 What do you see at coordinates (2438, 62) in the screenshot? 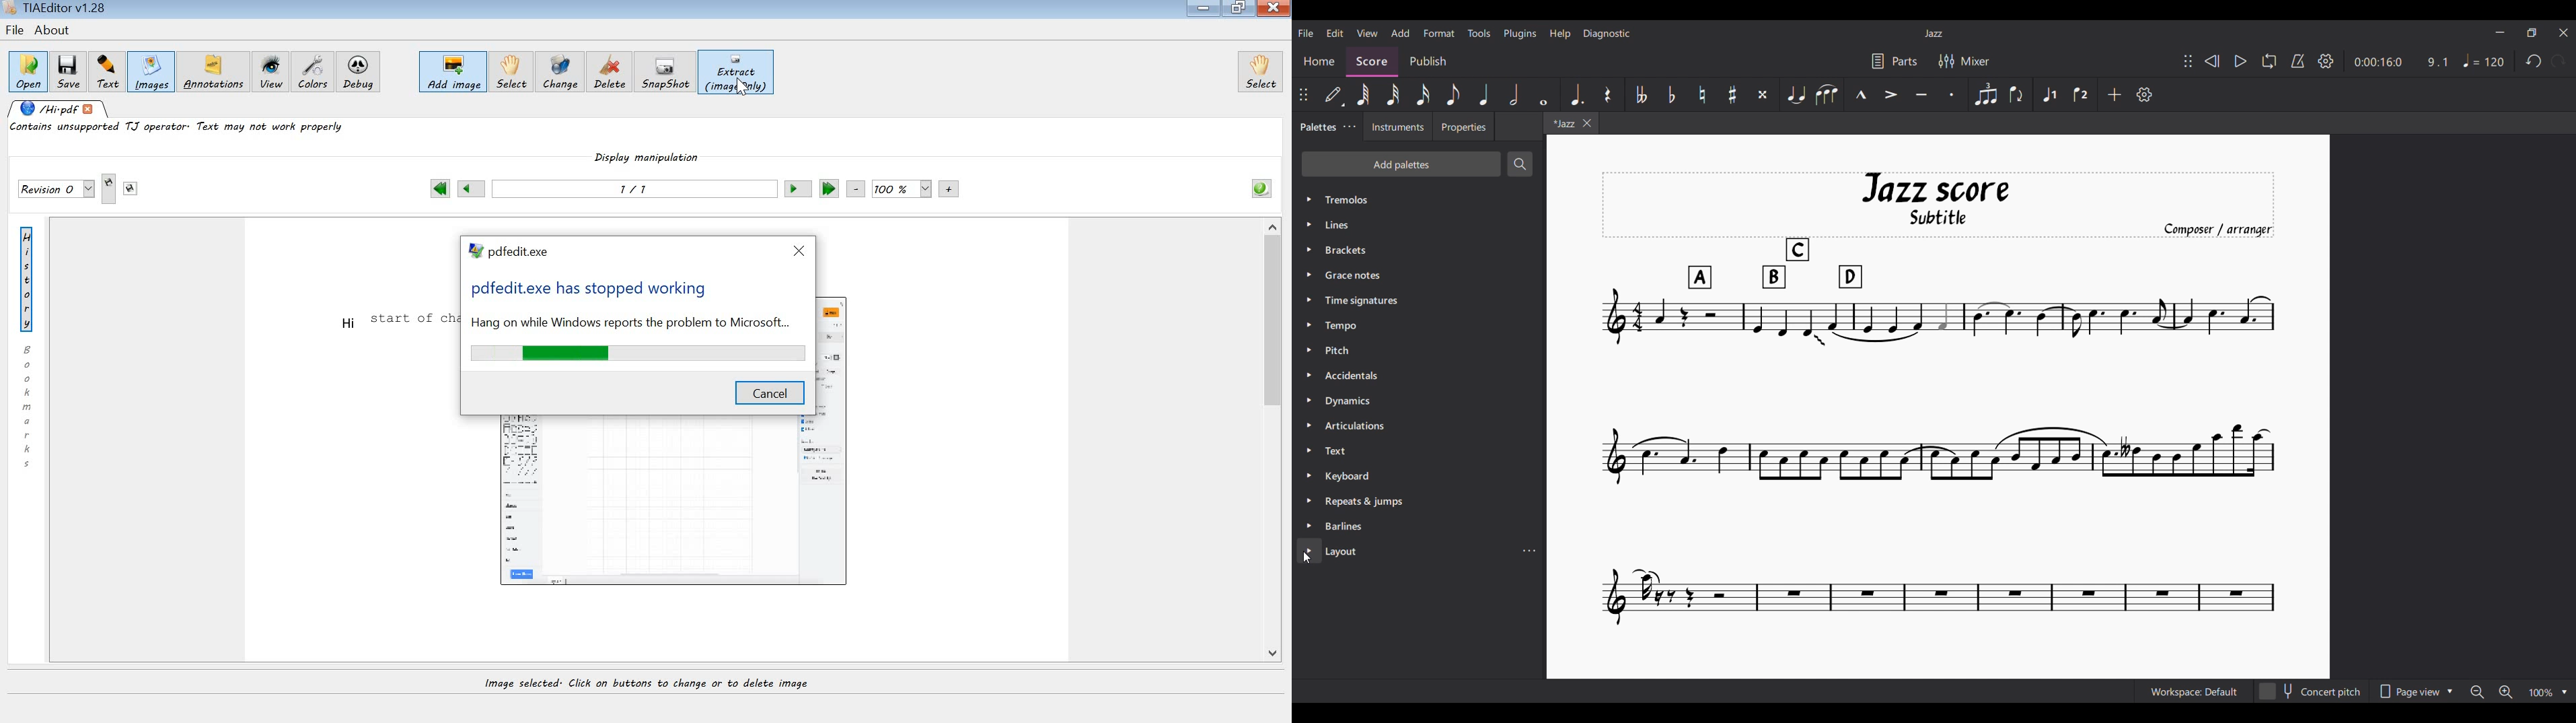
I see `9.1` at bounding box center [2438, 62].